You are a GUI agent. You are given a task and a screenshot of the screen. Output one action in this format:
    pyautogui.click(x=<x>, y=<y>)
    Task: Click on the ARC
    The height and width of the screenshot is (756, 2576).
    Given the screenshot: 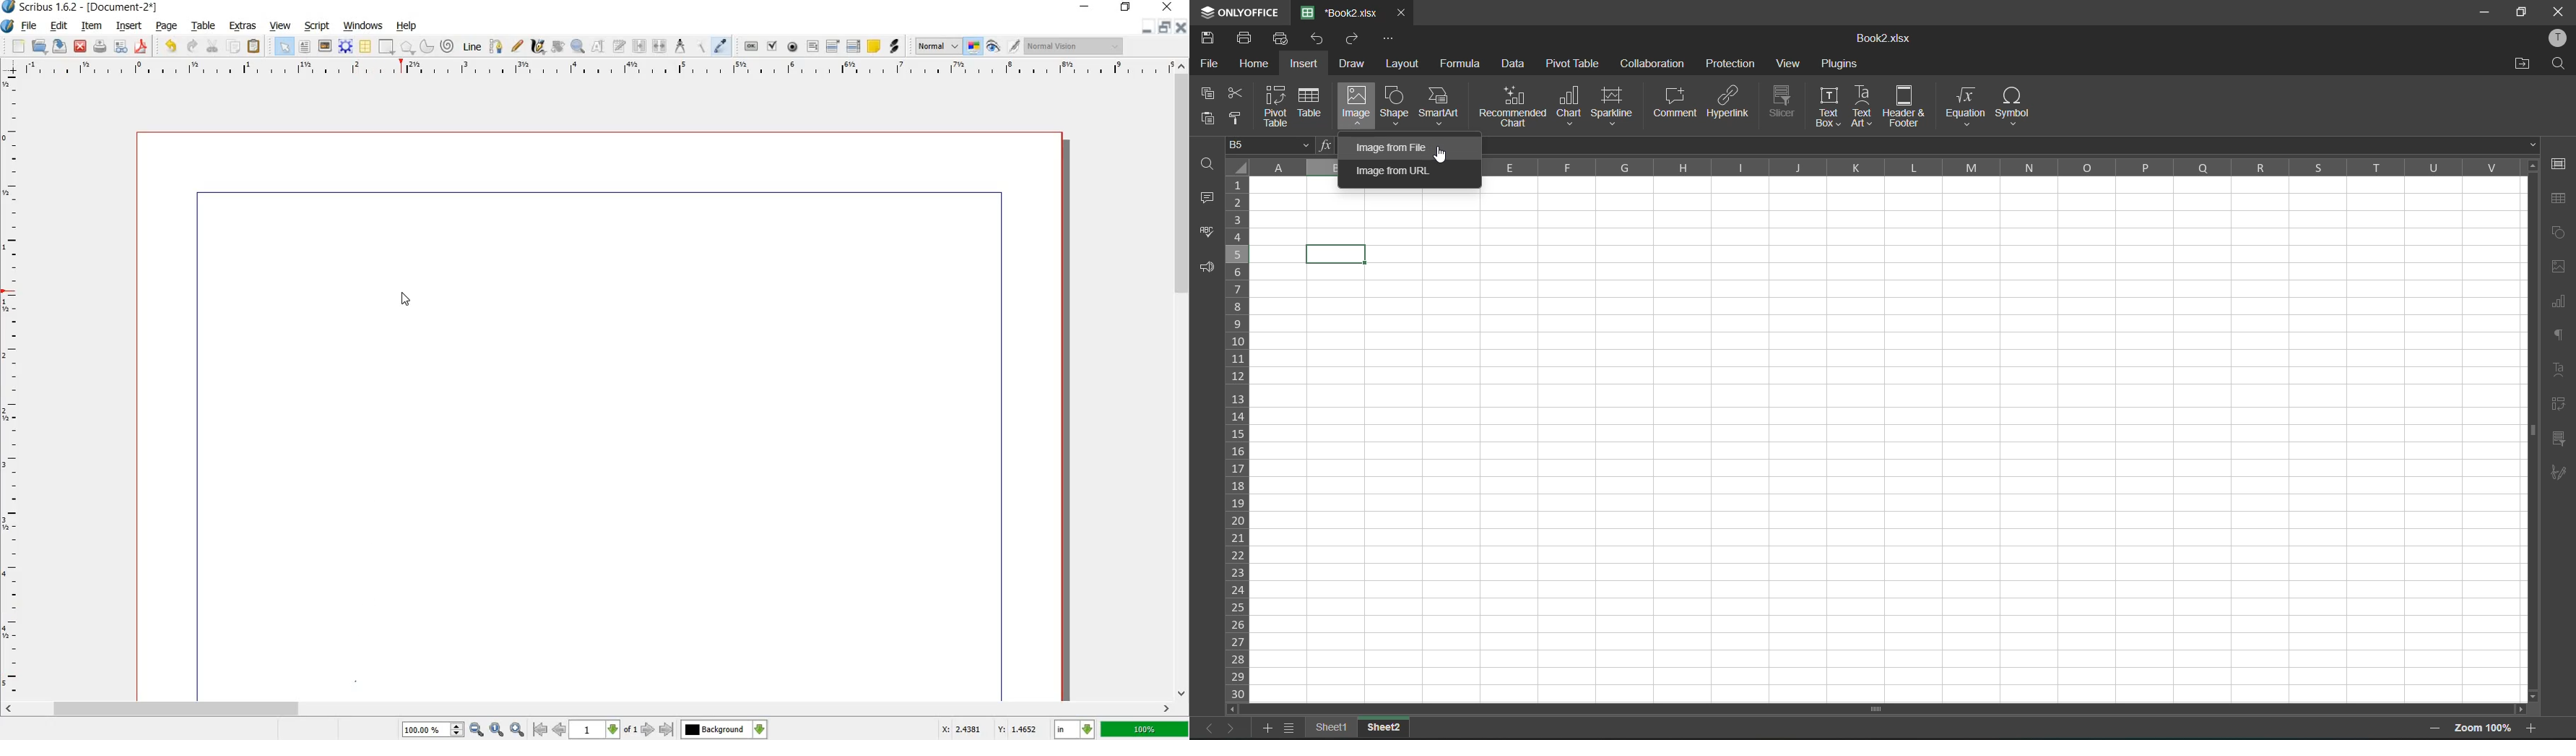 What is the action you would take?
    pyautogui.click(x=427, y=45)
    